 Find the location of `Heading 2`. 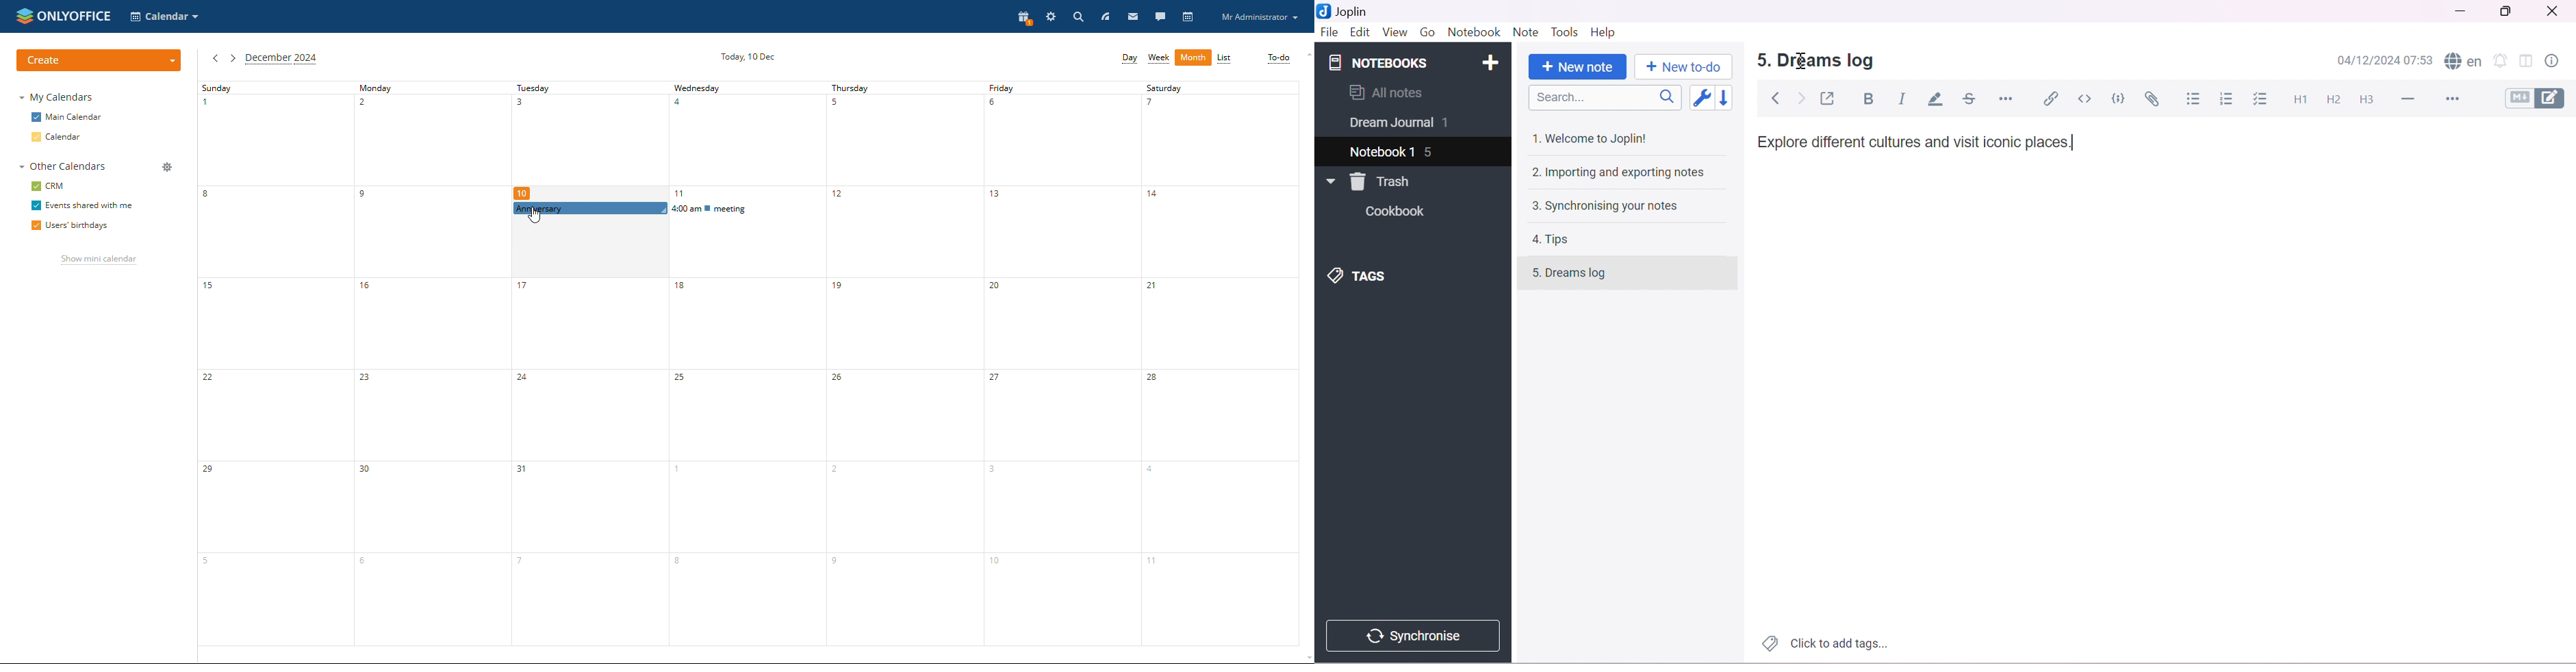

Heading 2 is located at coordinates (2335, 100).